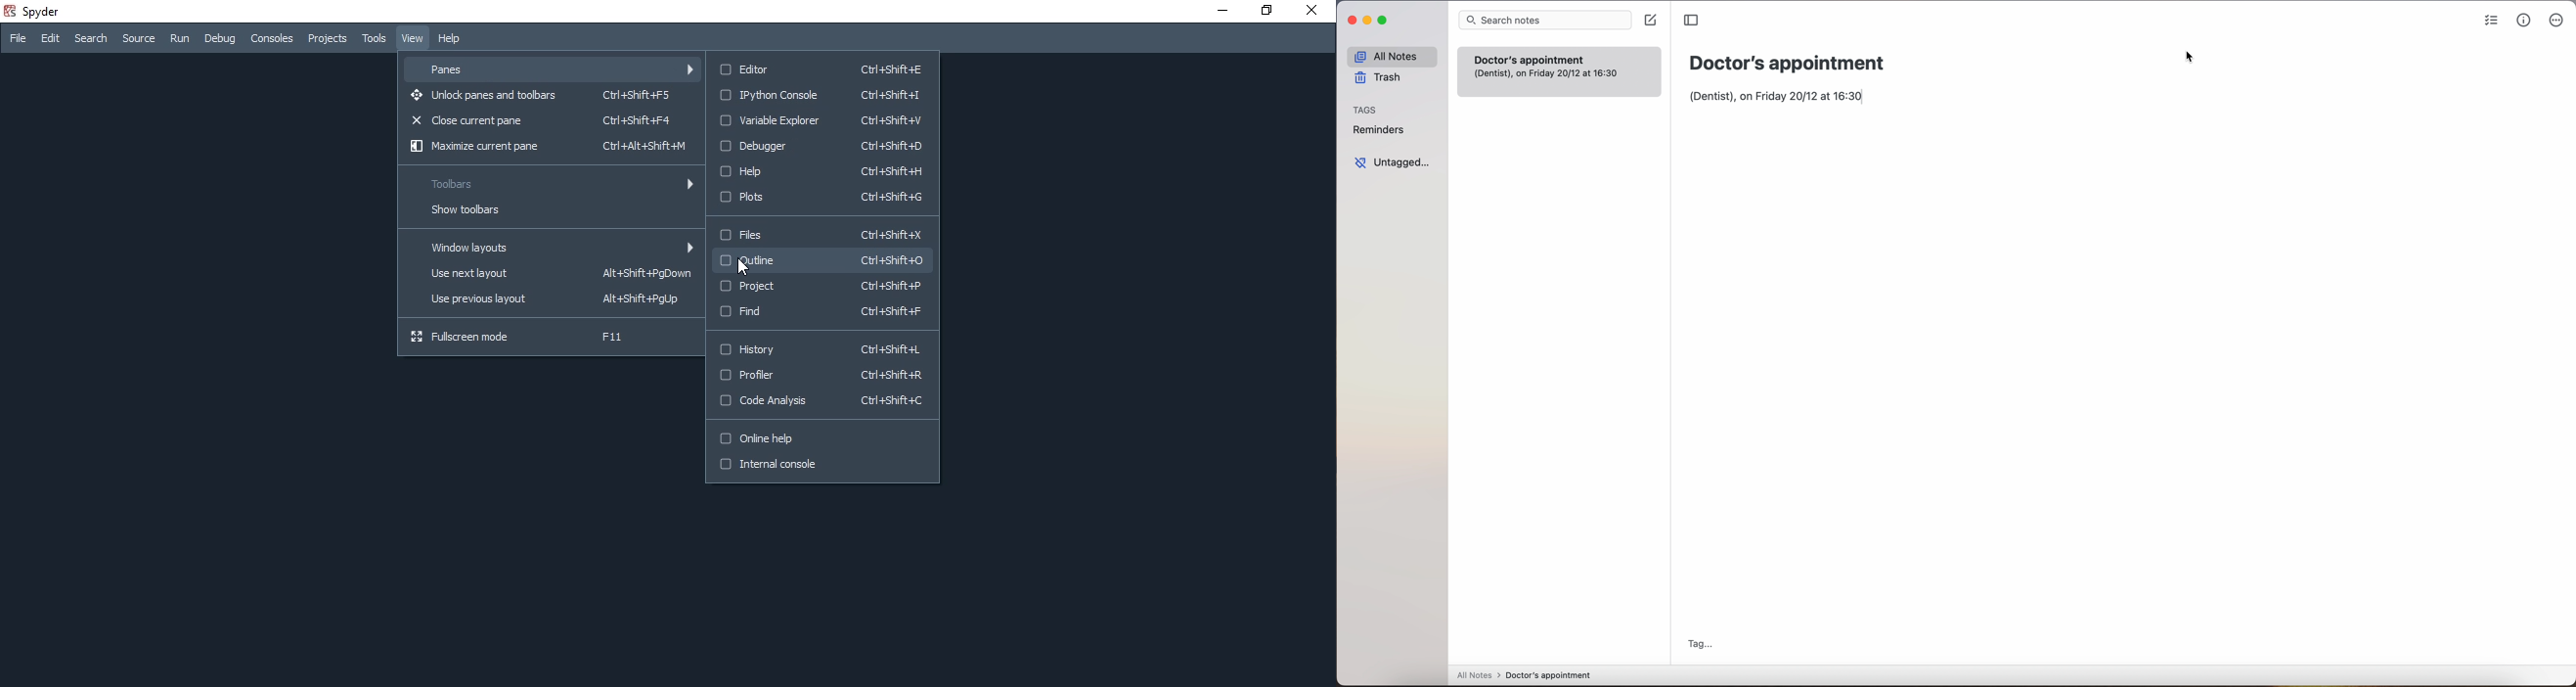 Image resolution: width=2576 pixels, height=700 pixels. I want to click on search, so click(91, 39).